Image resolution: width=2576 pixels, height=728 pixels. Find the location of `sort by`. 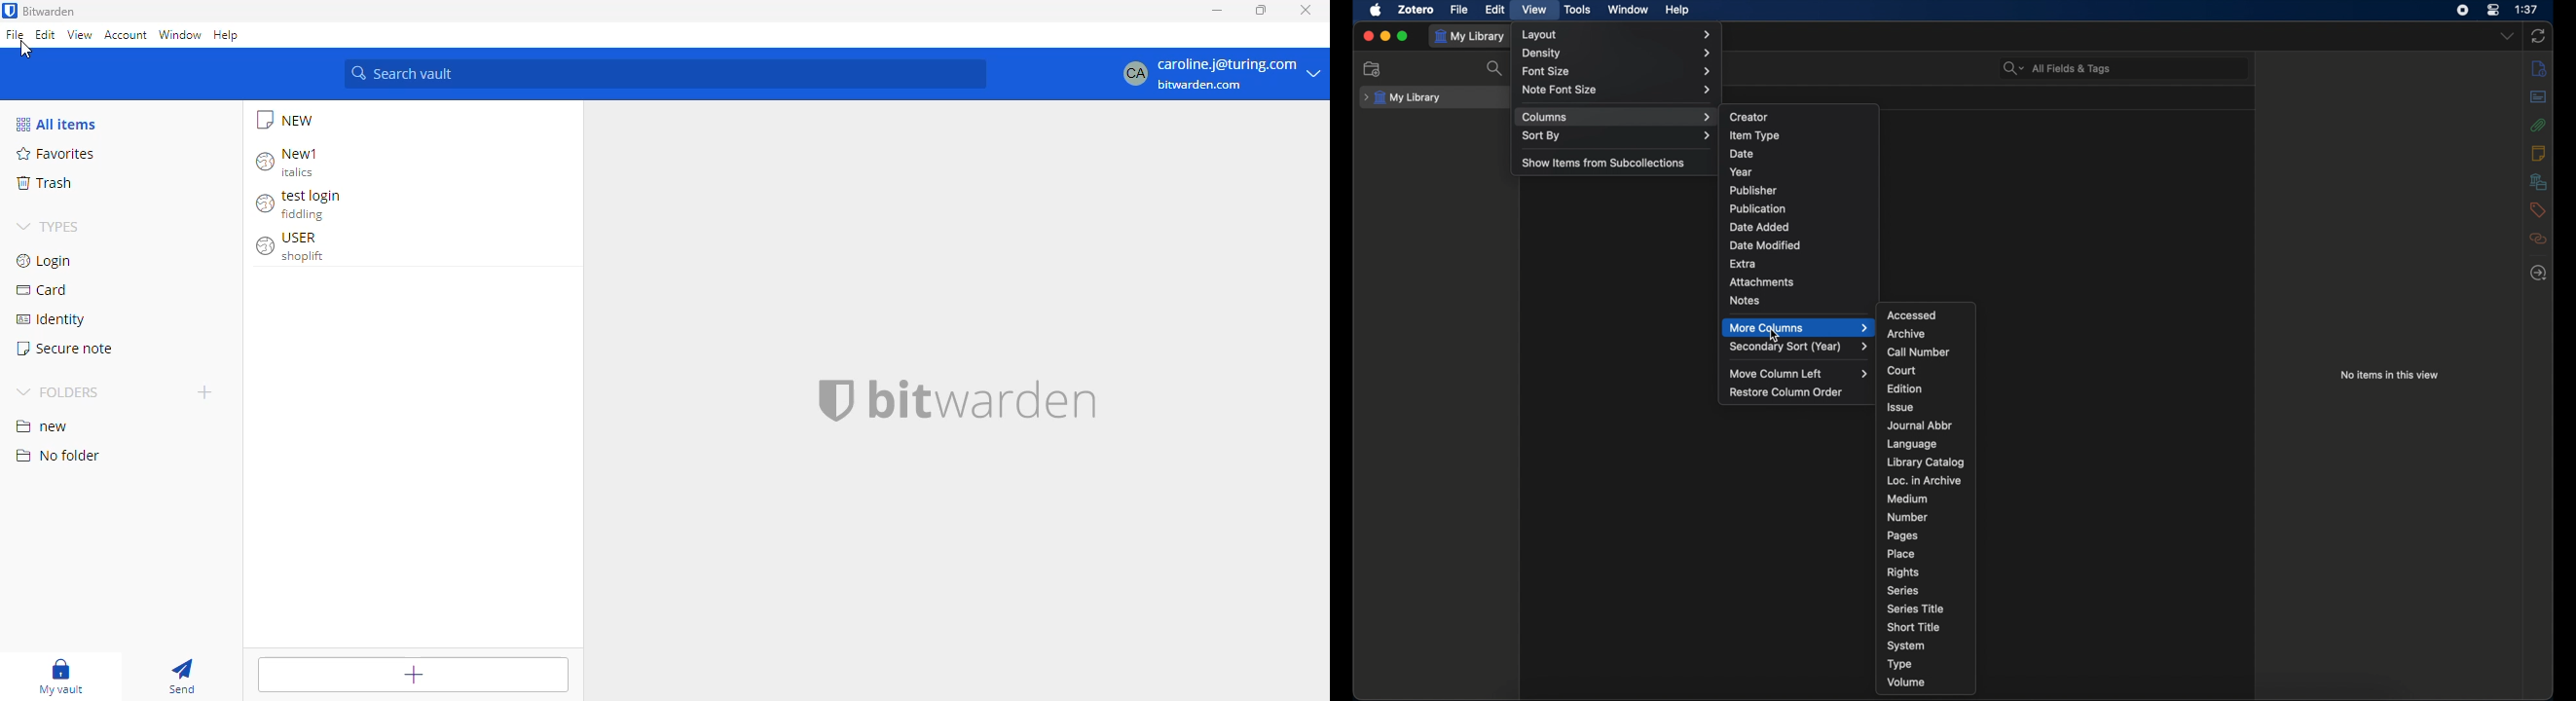

sort by is located at coordinates (1617, 135).